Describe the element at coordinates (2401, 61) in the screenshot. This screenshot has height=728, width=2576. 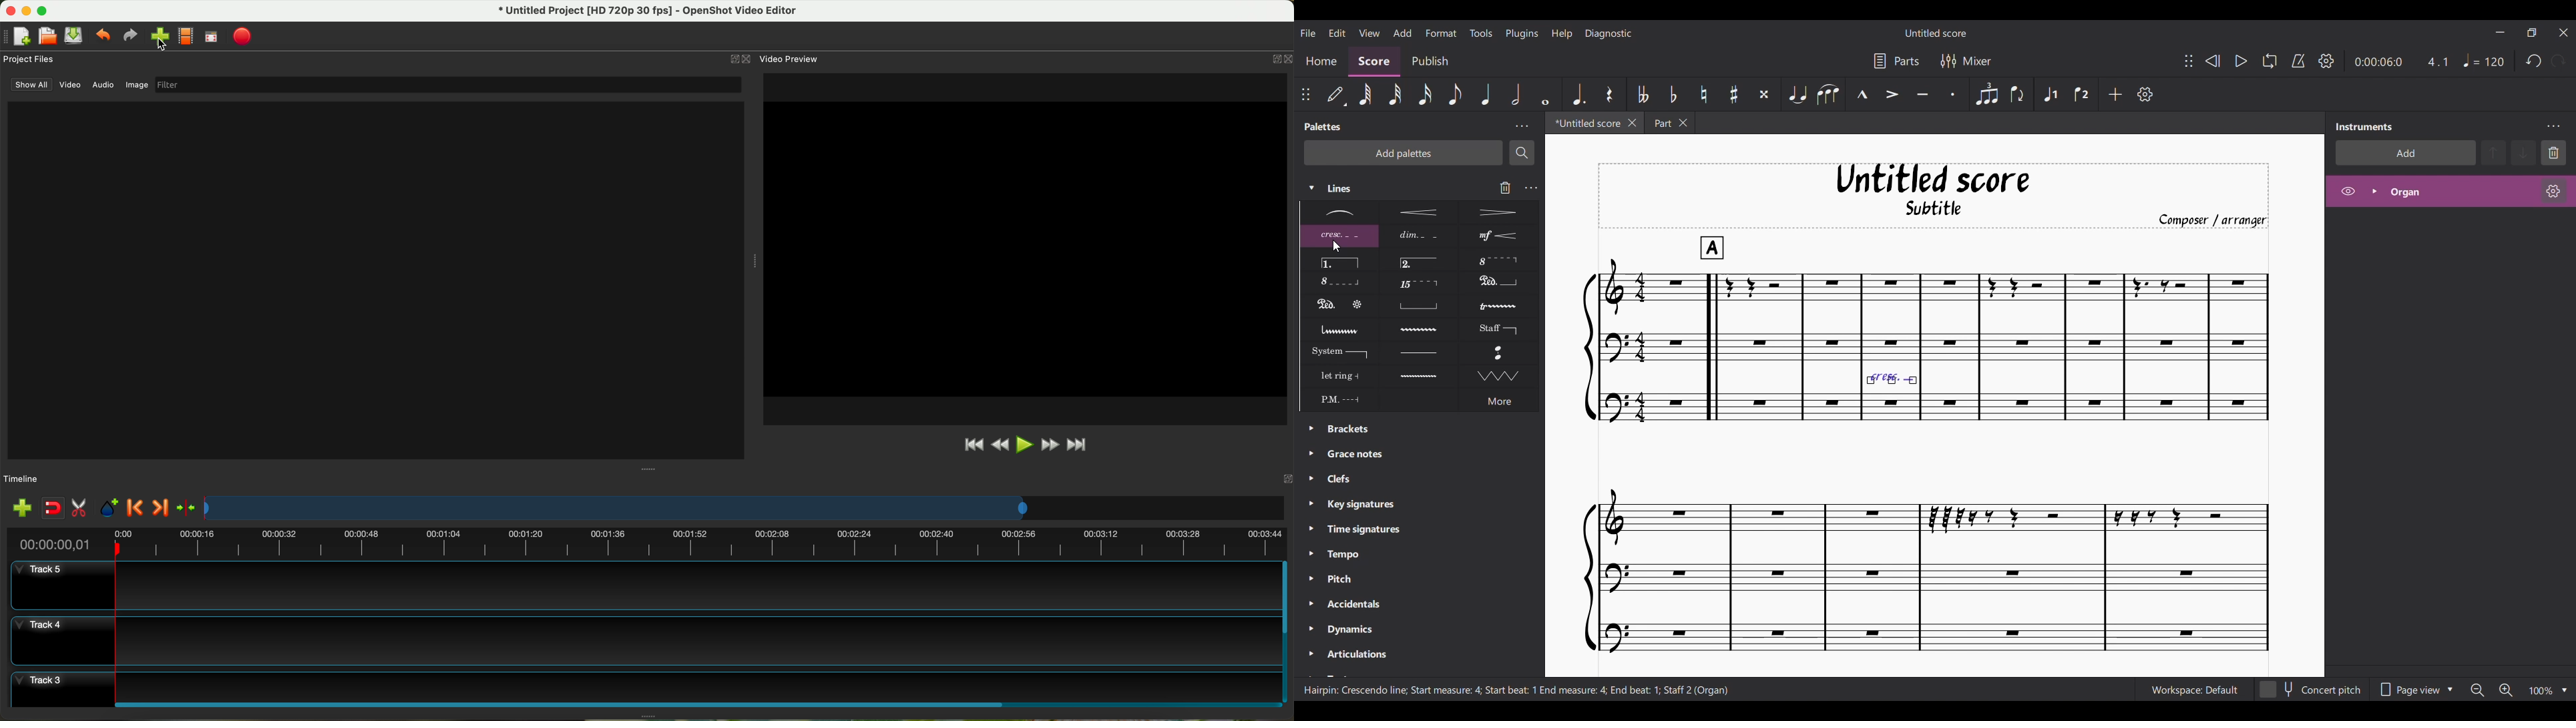
I see `Current duration and ratio of score` at that location.